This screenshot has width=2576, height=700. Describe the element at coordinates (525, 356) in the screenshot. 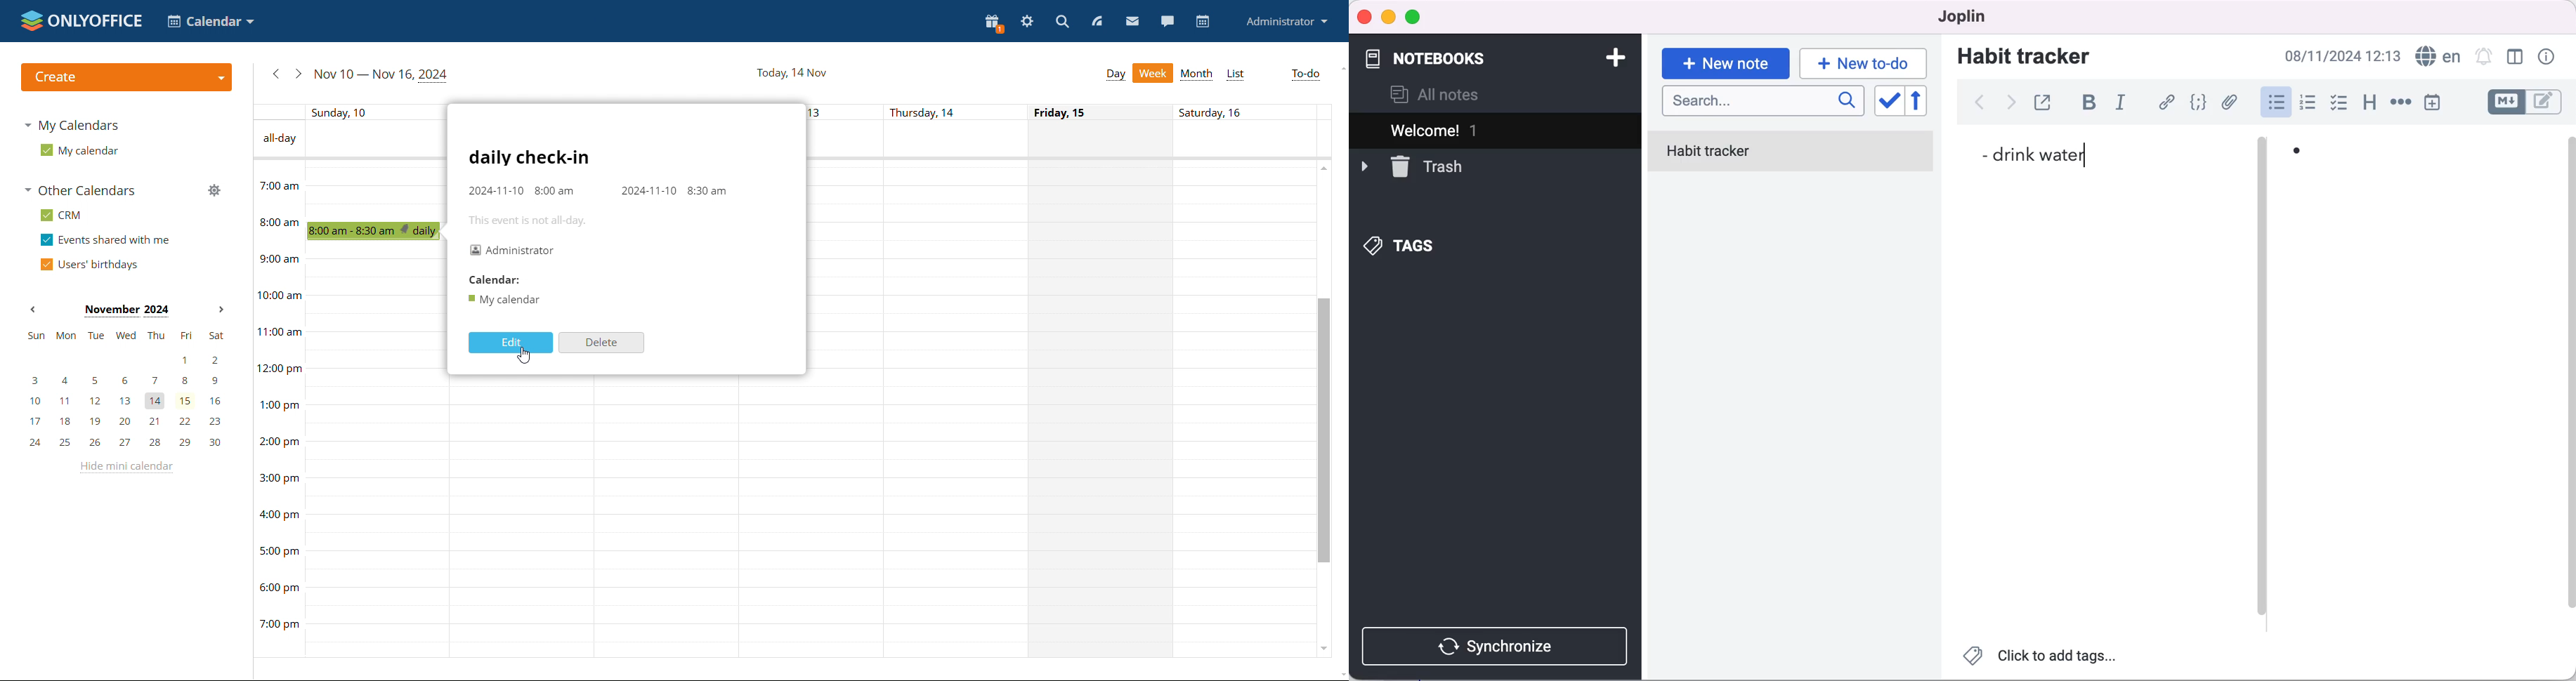

I see `cursor` at that location.